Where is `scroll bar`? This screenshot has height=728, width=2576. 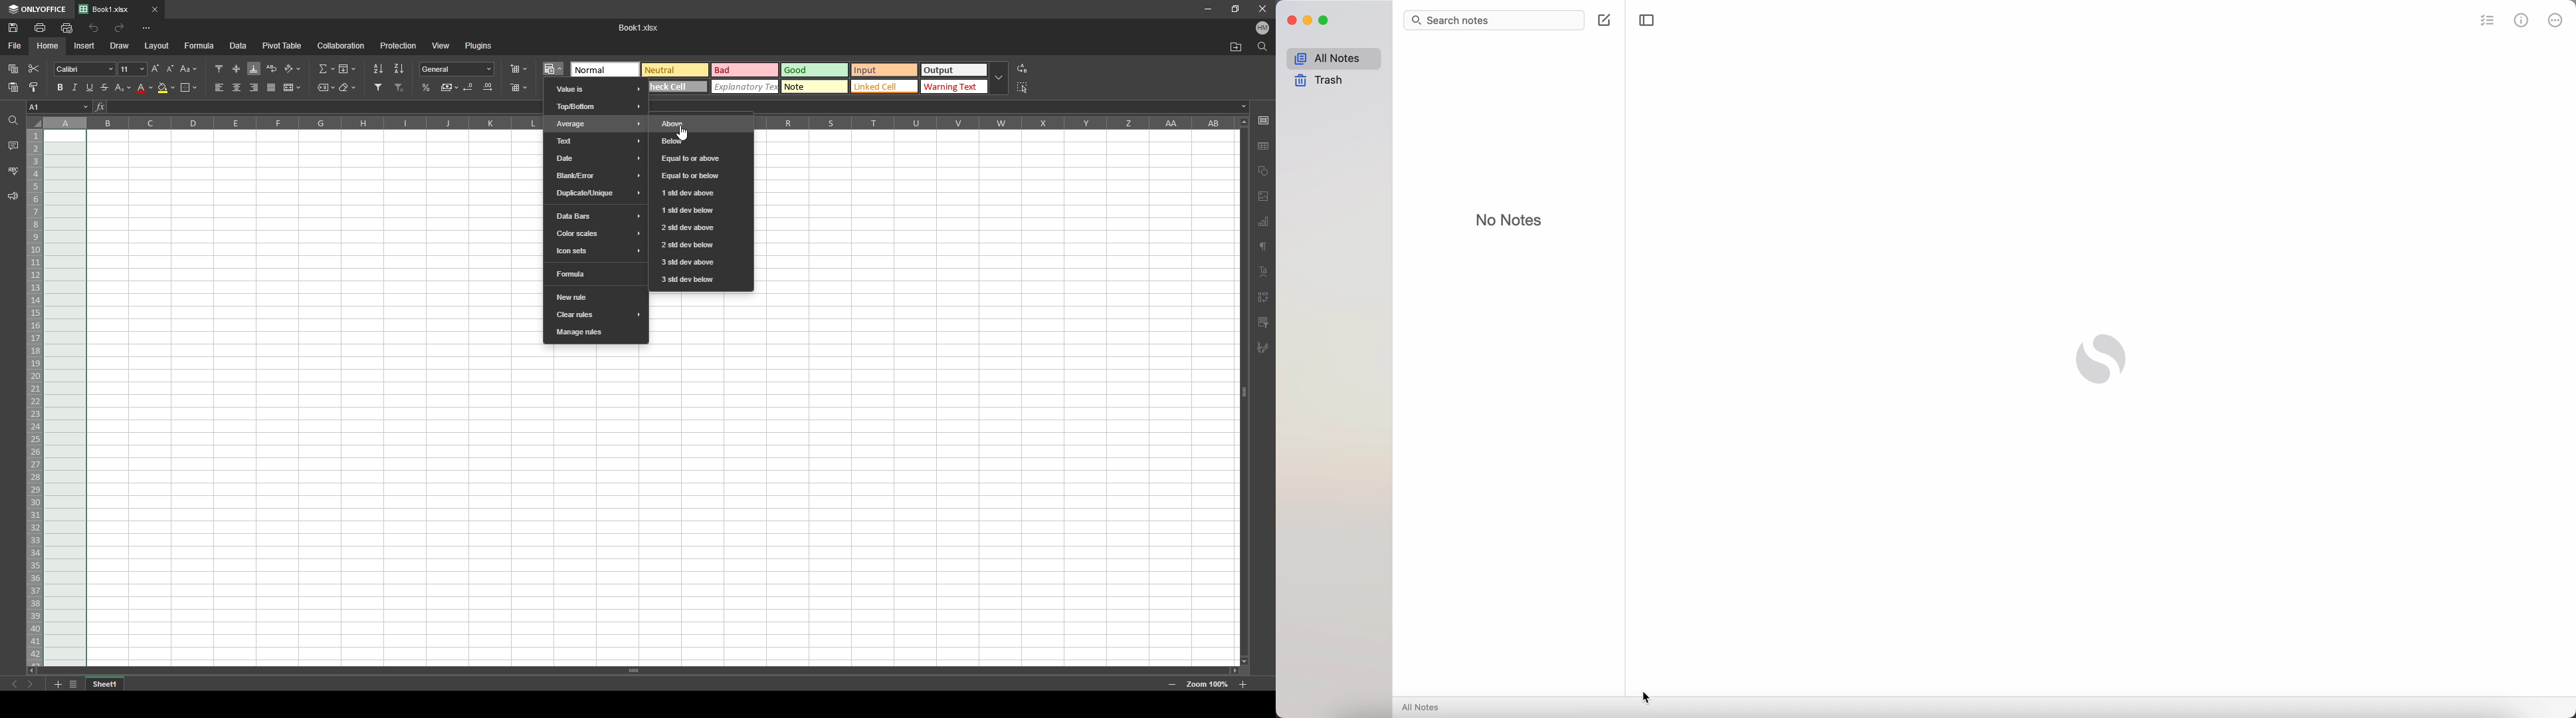
scroll bar is located at coordinates (633, 670).